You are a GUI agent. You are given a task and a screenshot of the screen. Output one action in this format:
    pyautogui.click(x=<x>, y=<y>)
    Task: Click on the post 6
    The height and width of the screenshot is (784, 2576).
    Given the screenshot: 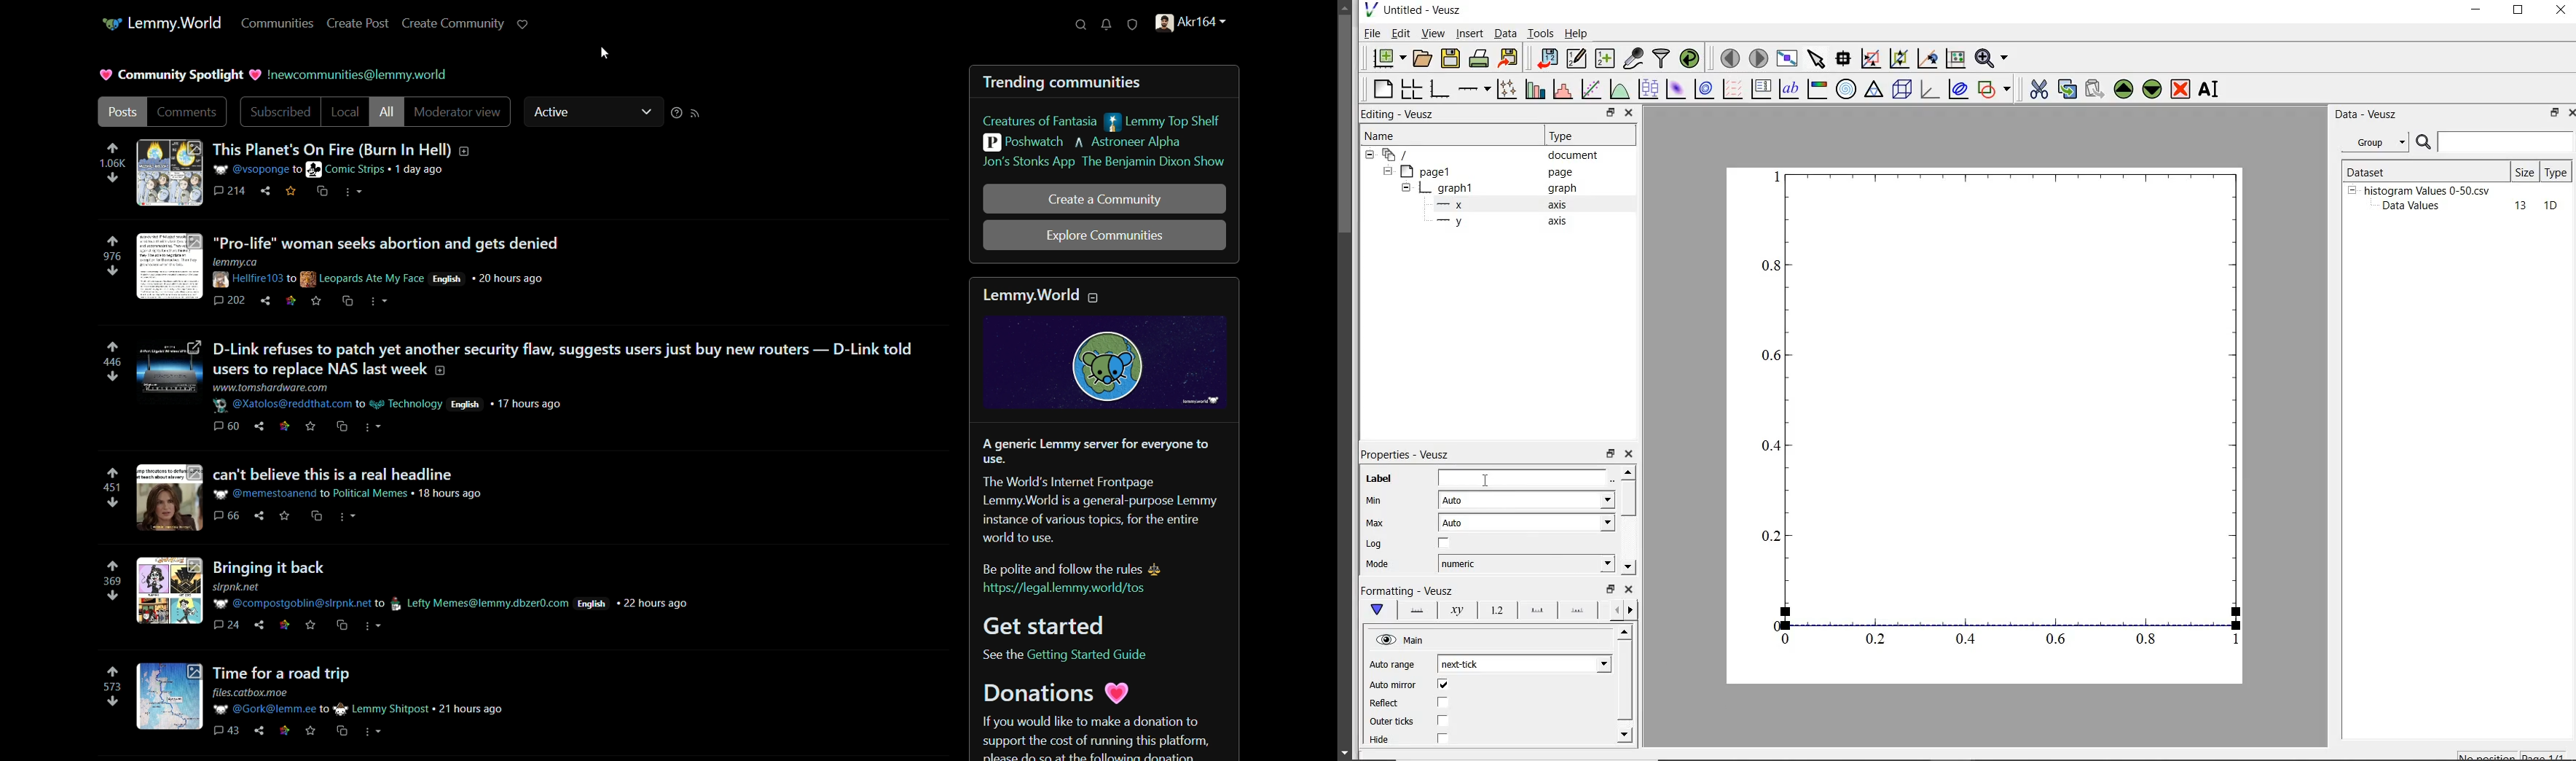 What is the action you would take?
    pyautogui.click(x=320, y=702)
    